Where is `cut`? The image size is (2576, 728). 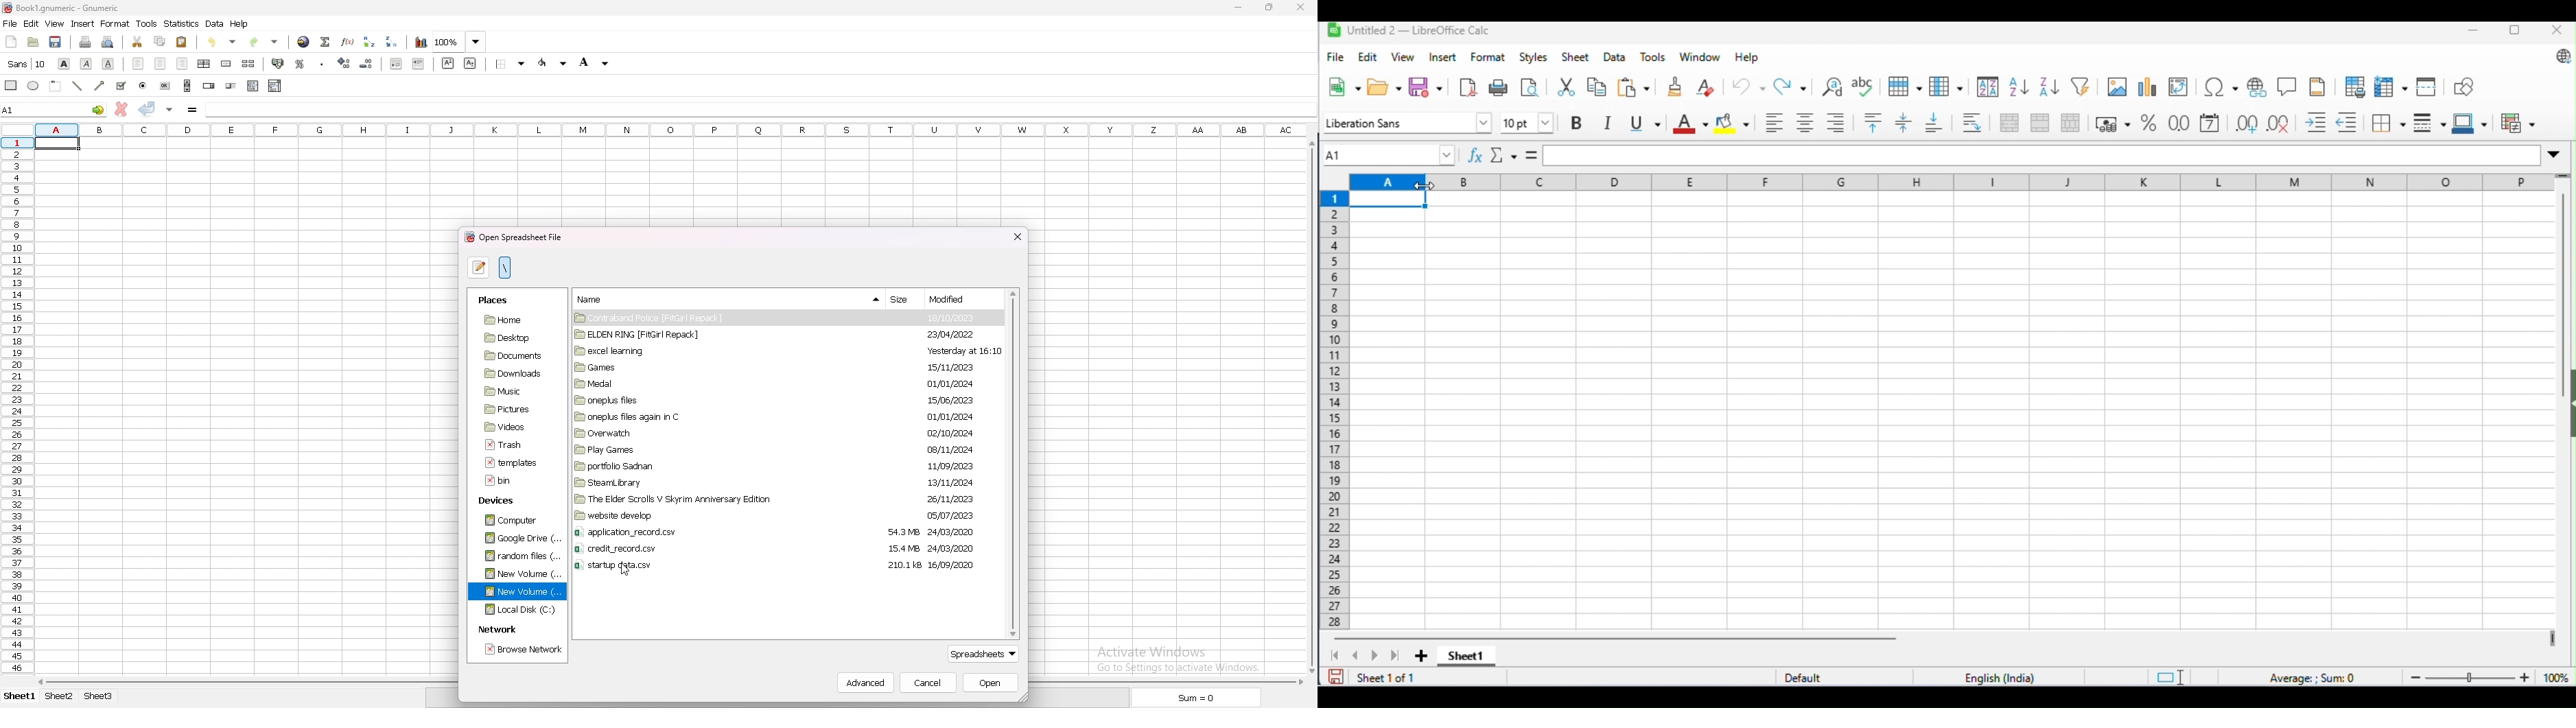
cut is located at coordinates (1566, 87).